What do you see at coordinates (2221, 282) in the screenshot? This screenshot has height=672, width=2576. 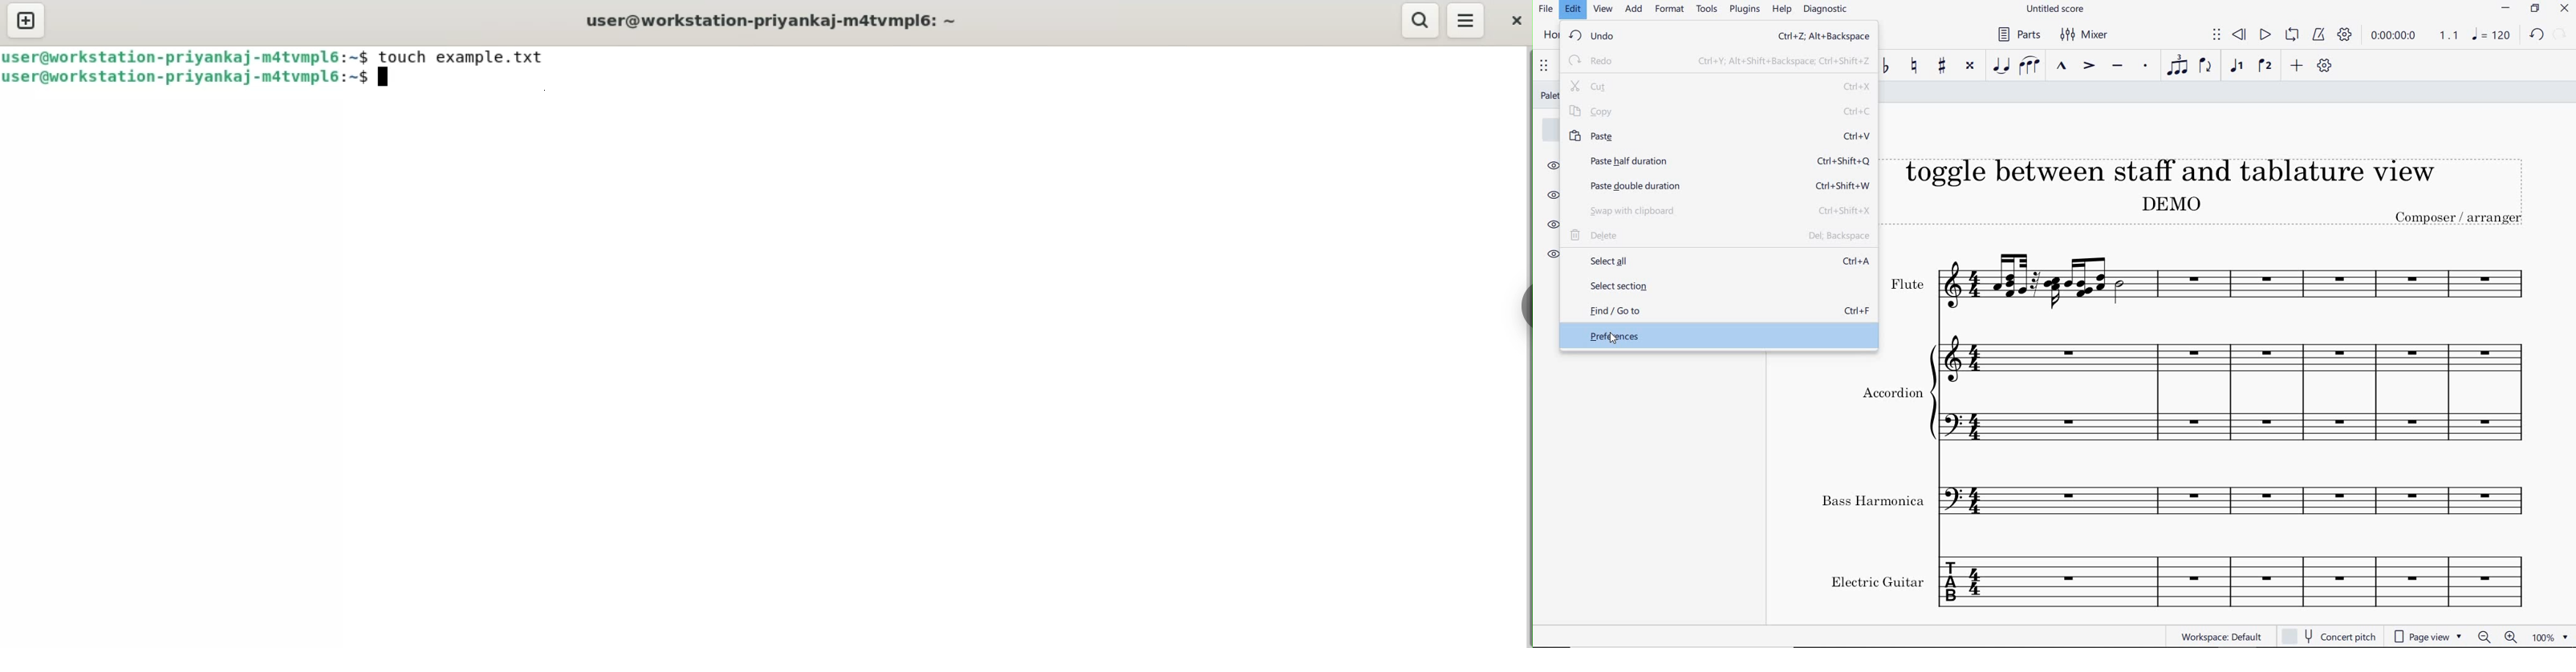 I see `Instrument: Flute` at bounding box center [2221, 282].